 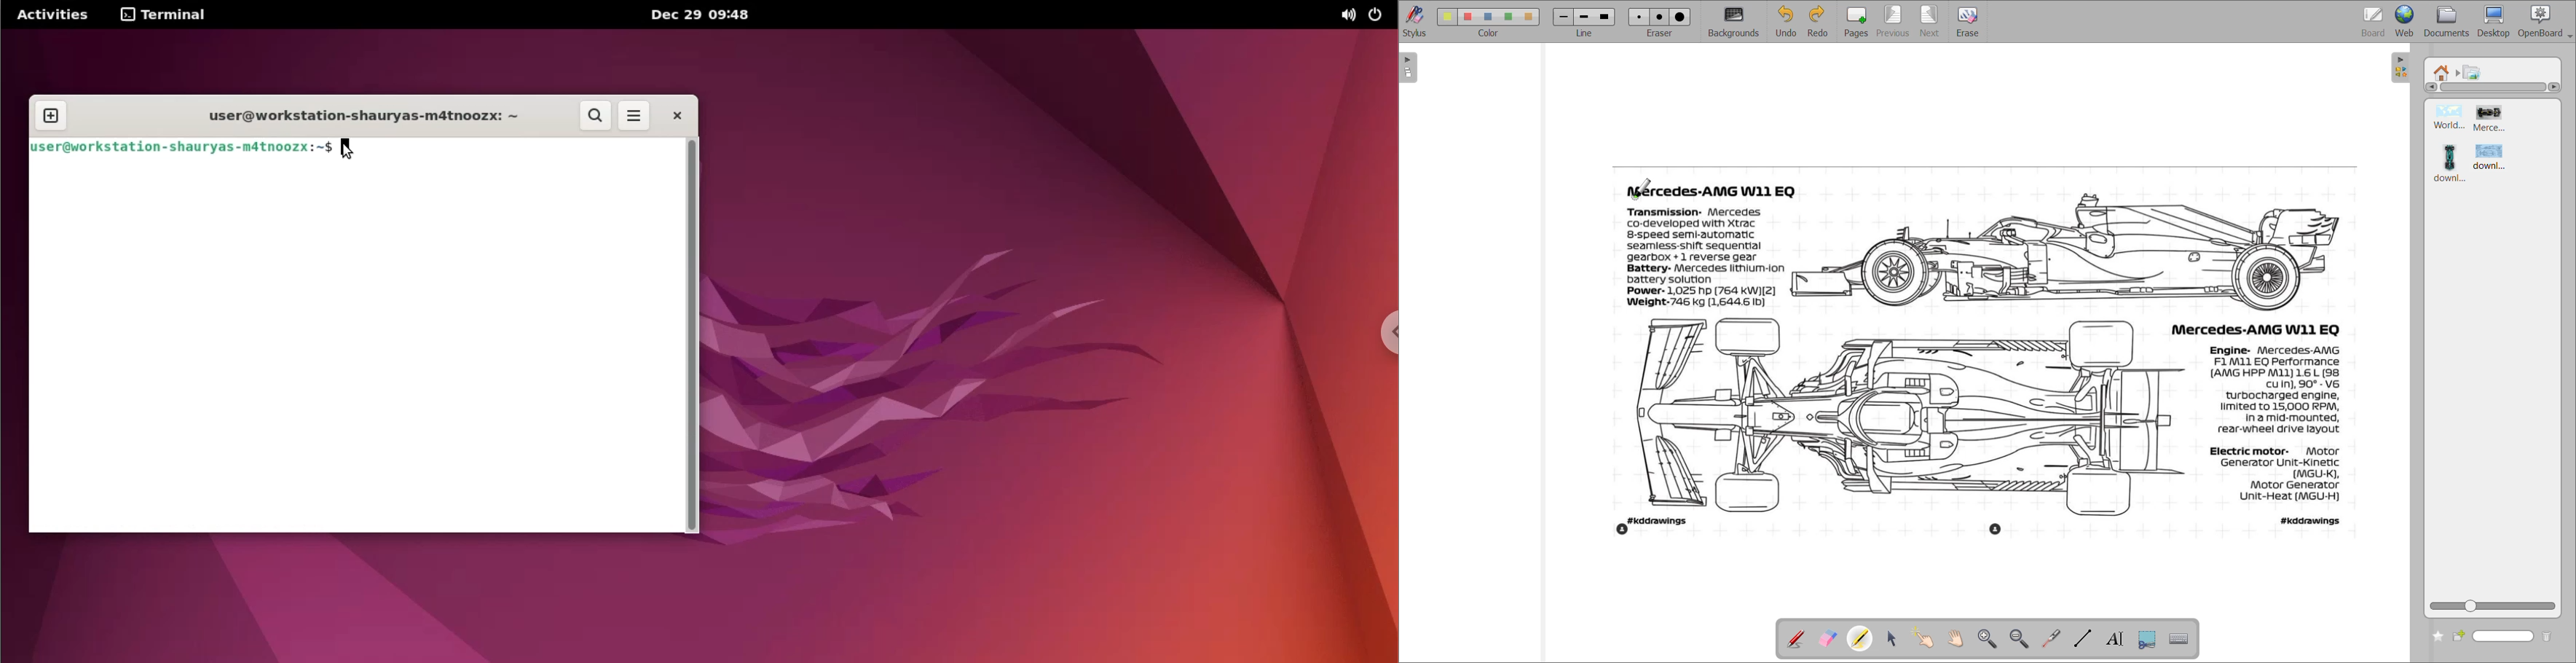 What do you see at coordinates (676, 115) in the screenshot?
I see `close` at bounding box center [676, 115].